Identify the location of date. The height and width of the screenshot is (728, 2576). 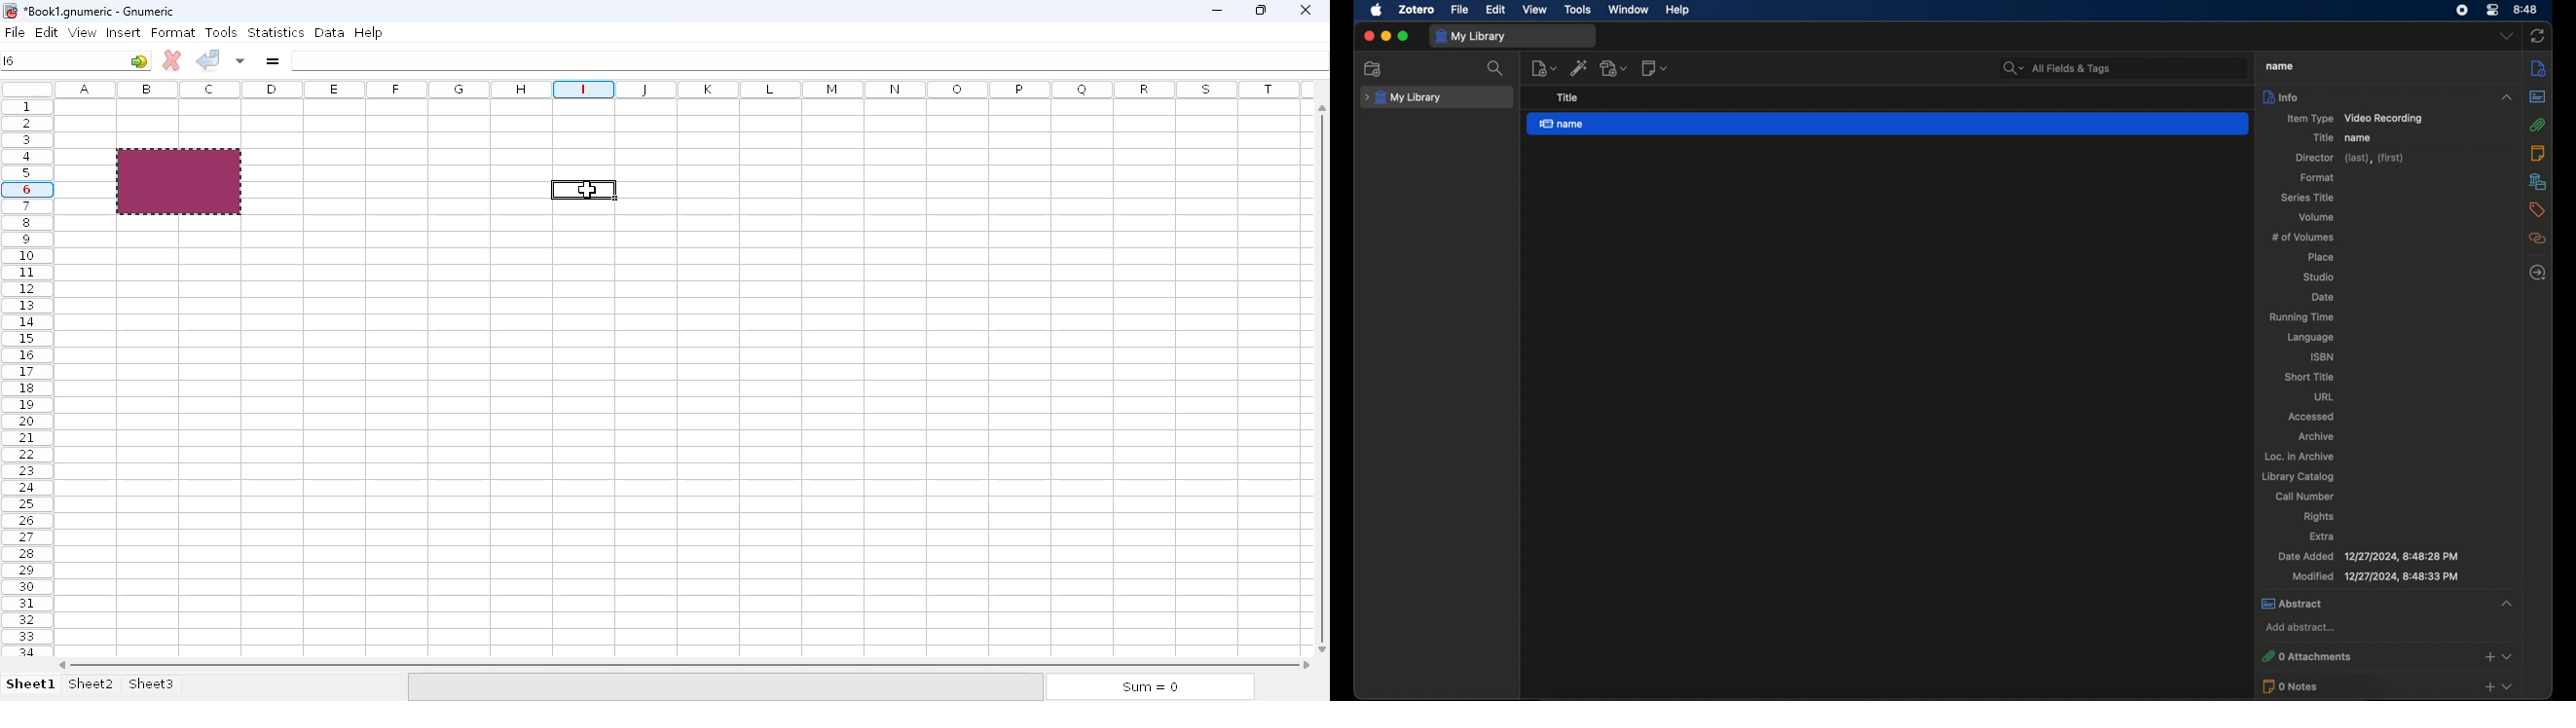
(2322, 297).